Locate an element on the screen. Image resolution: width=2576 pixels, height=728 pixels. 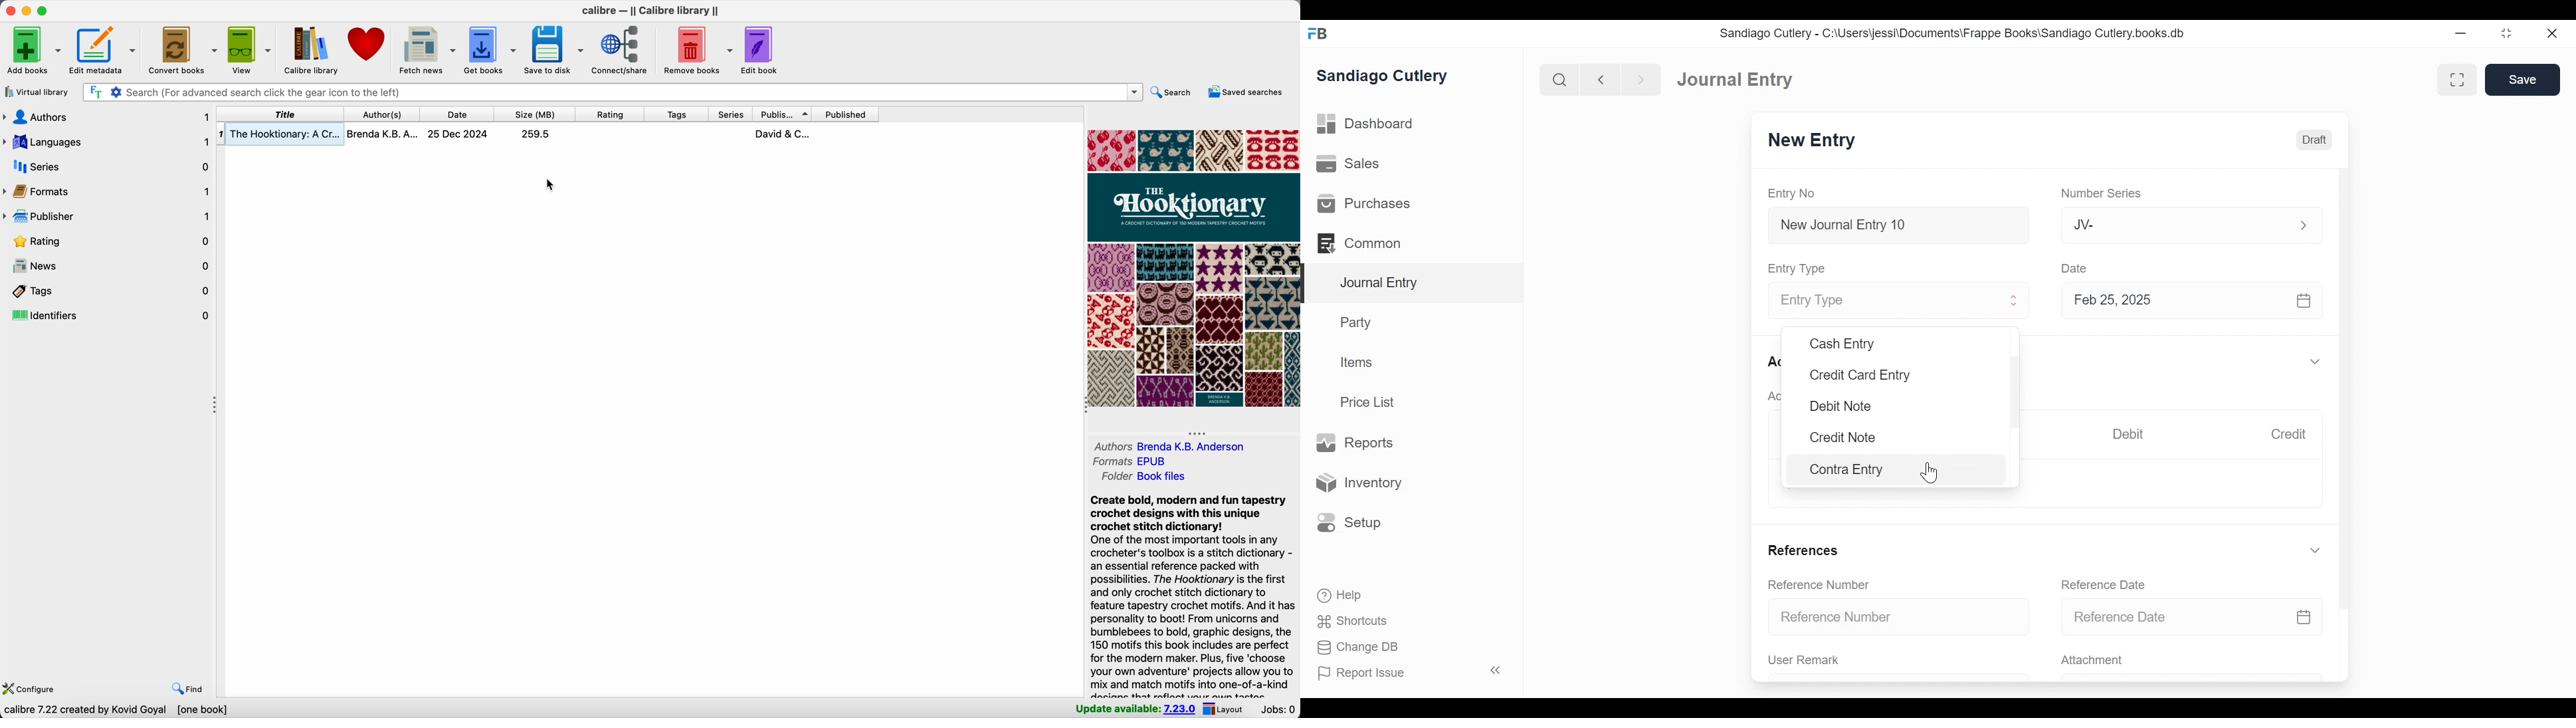
Purchases is located at coordinates (1364, 204).